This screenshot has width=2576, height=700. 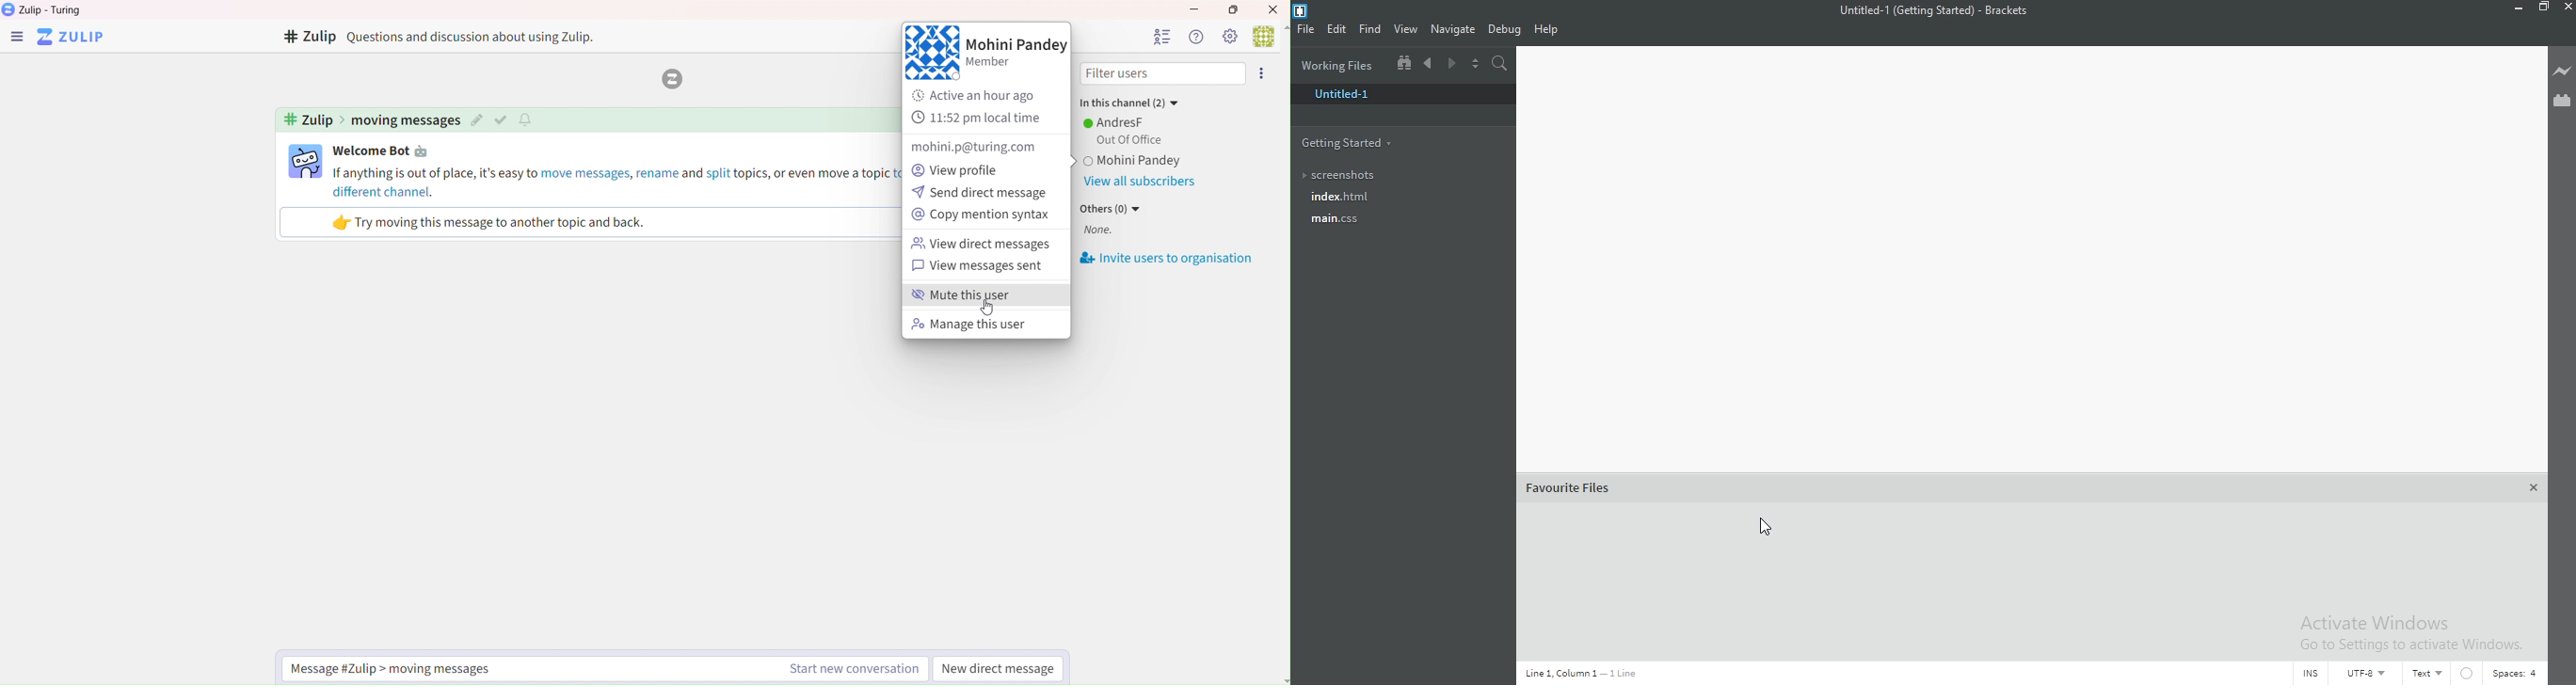 What do you see at coordinates (1168, 259) in the screenshot?
I see `Invite users to organization` at bounding box center [1168, 259].